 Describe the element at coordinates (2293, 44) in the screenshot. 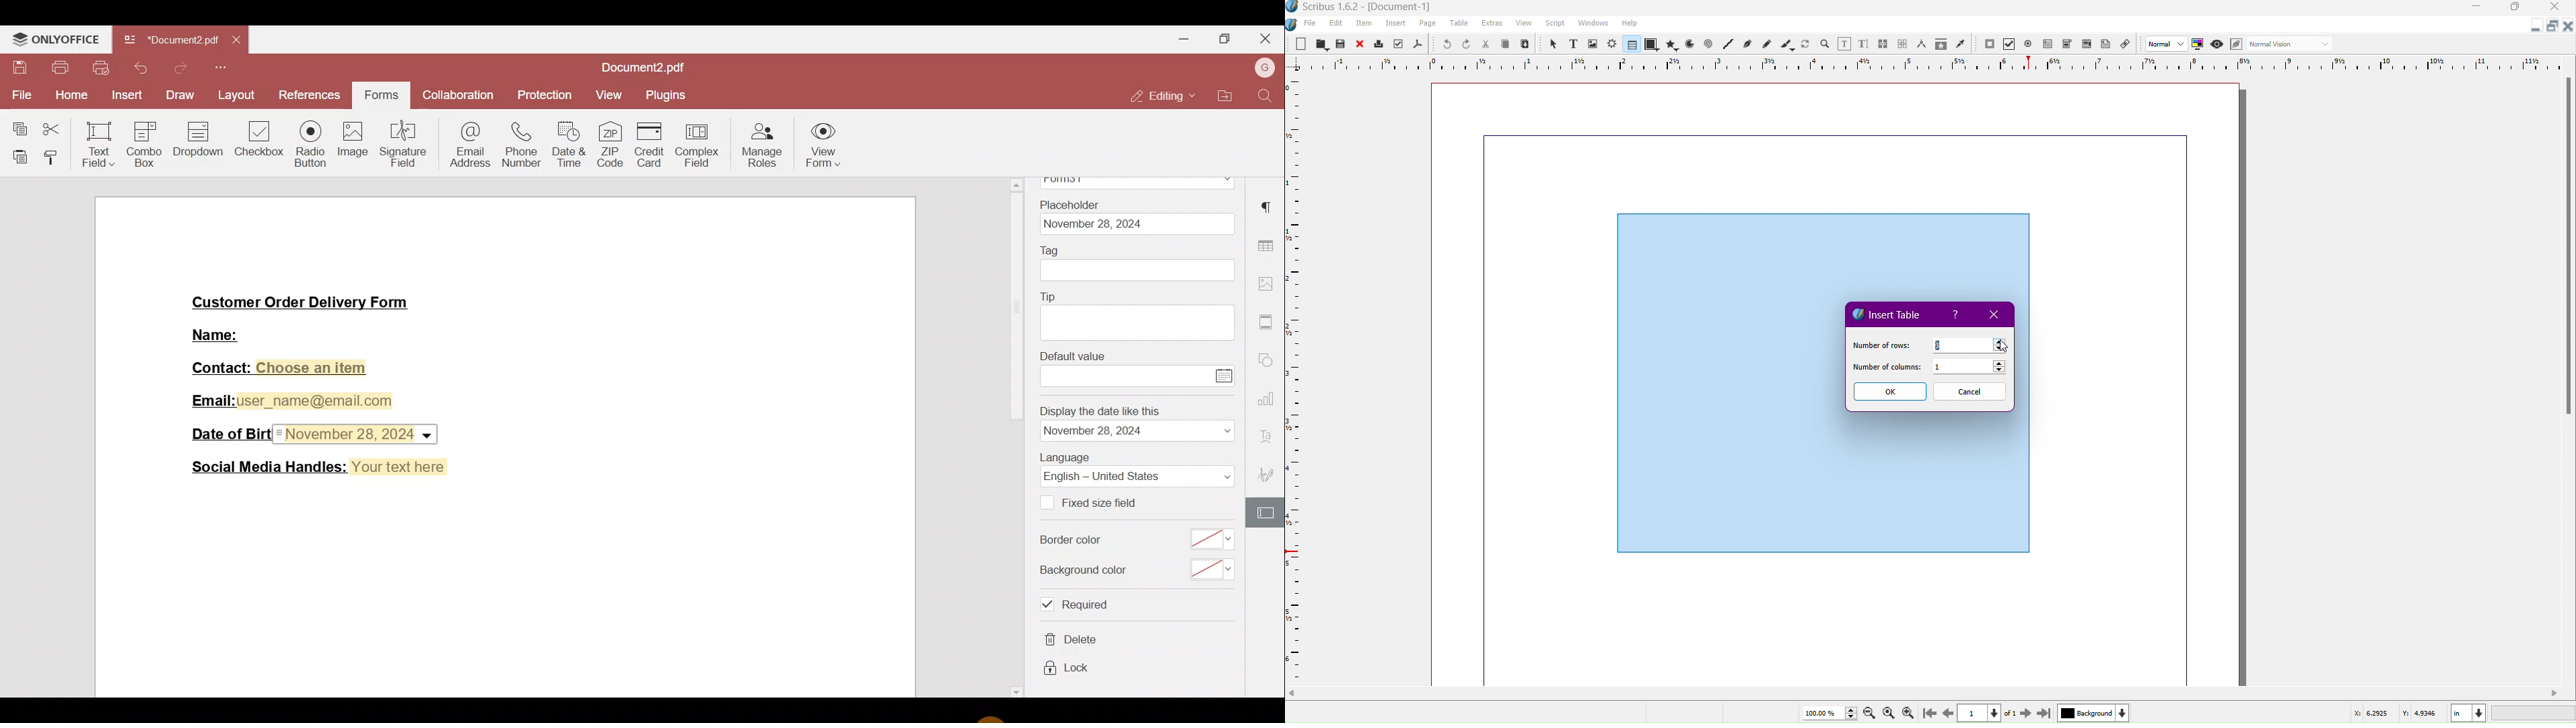

I see `Select the visual appearance of the display` at that location.